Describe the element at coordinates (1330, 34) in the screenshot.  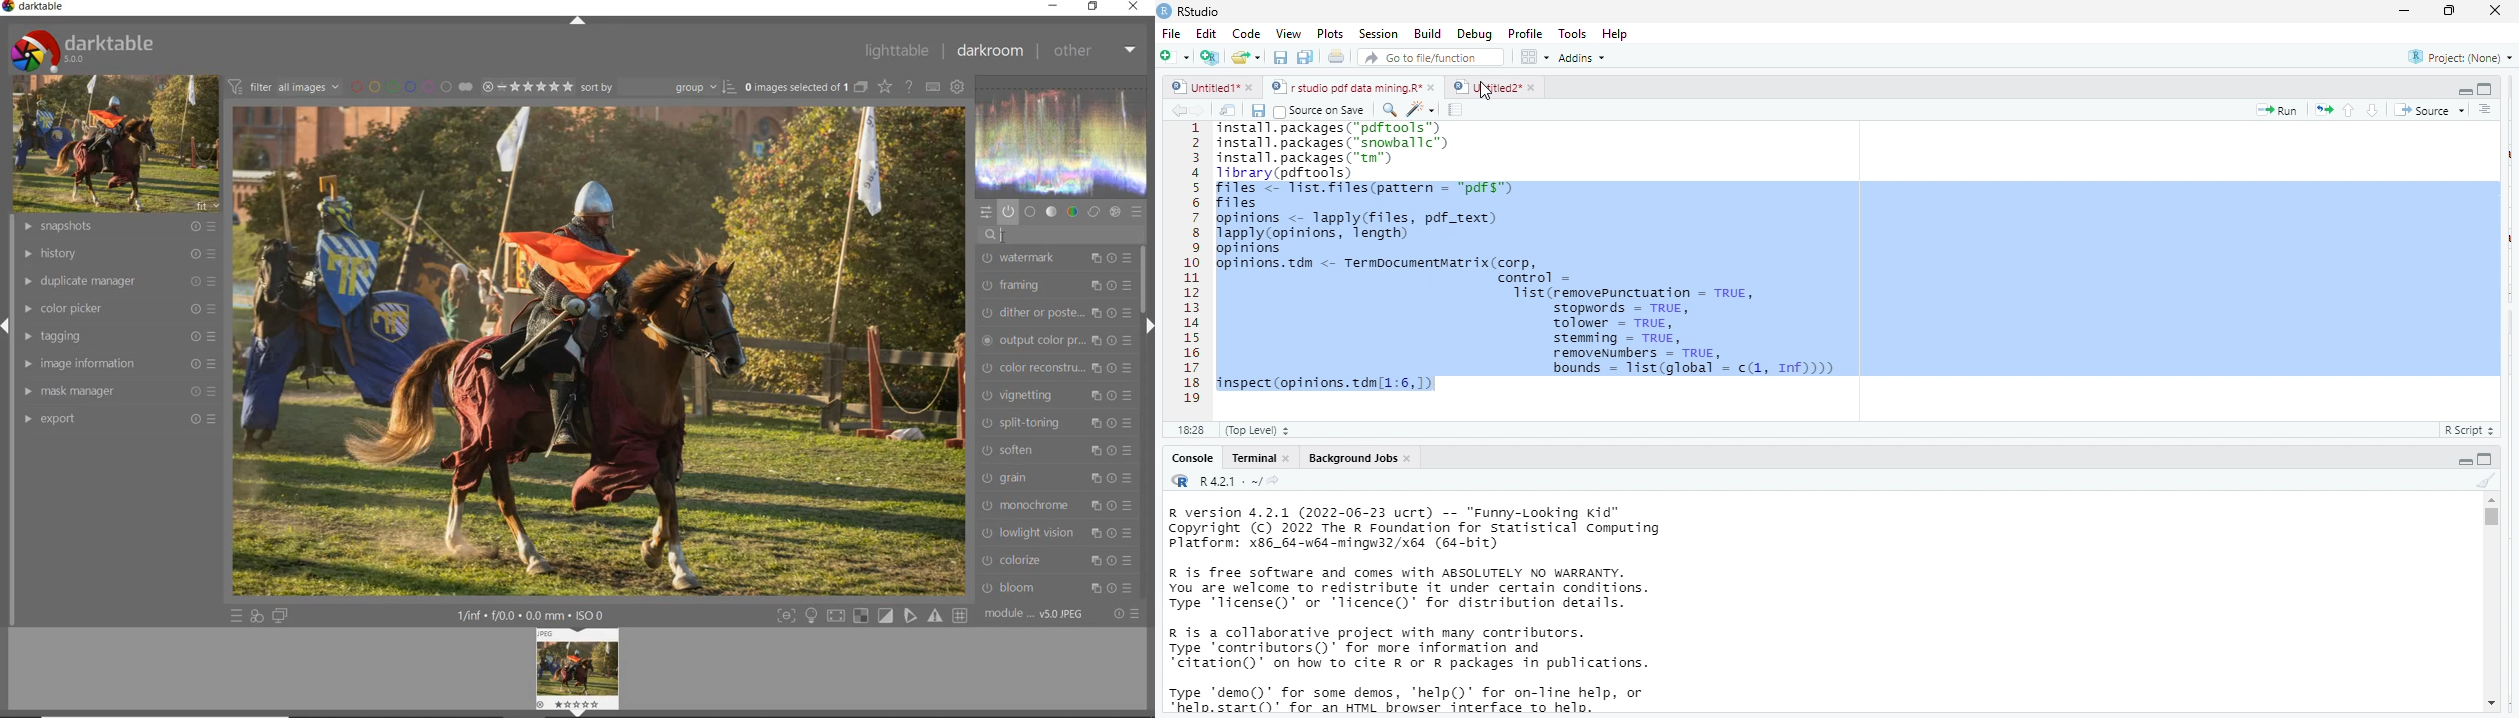
I see `plots` at that location.